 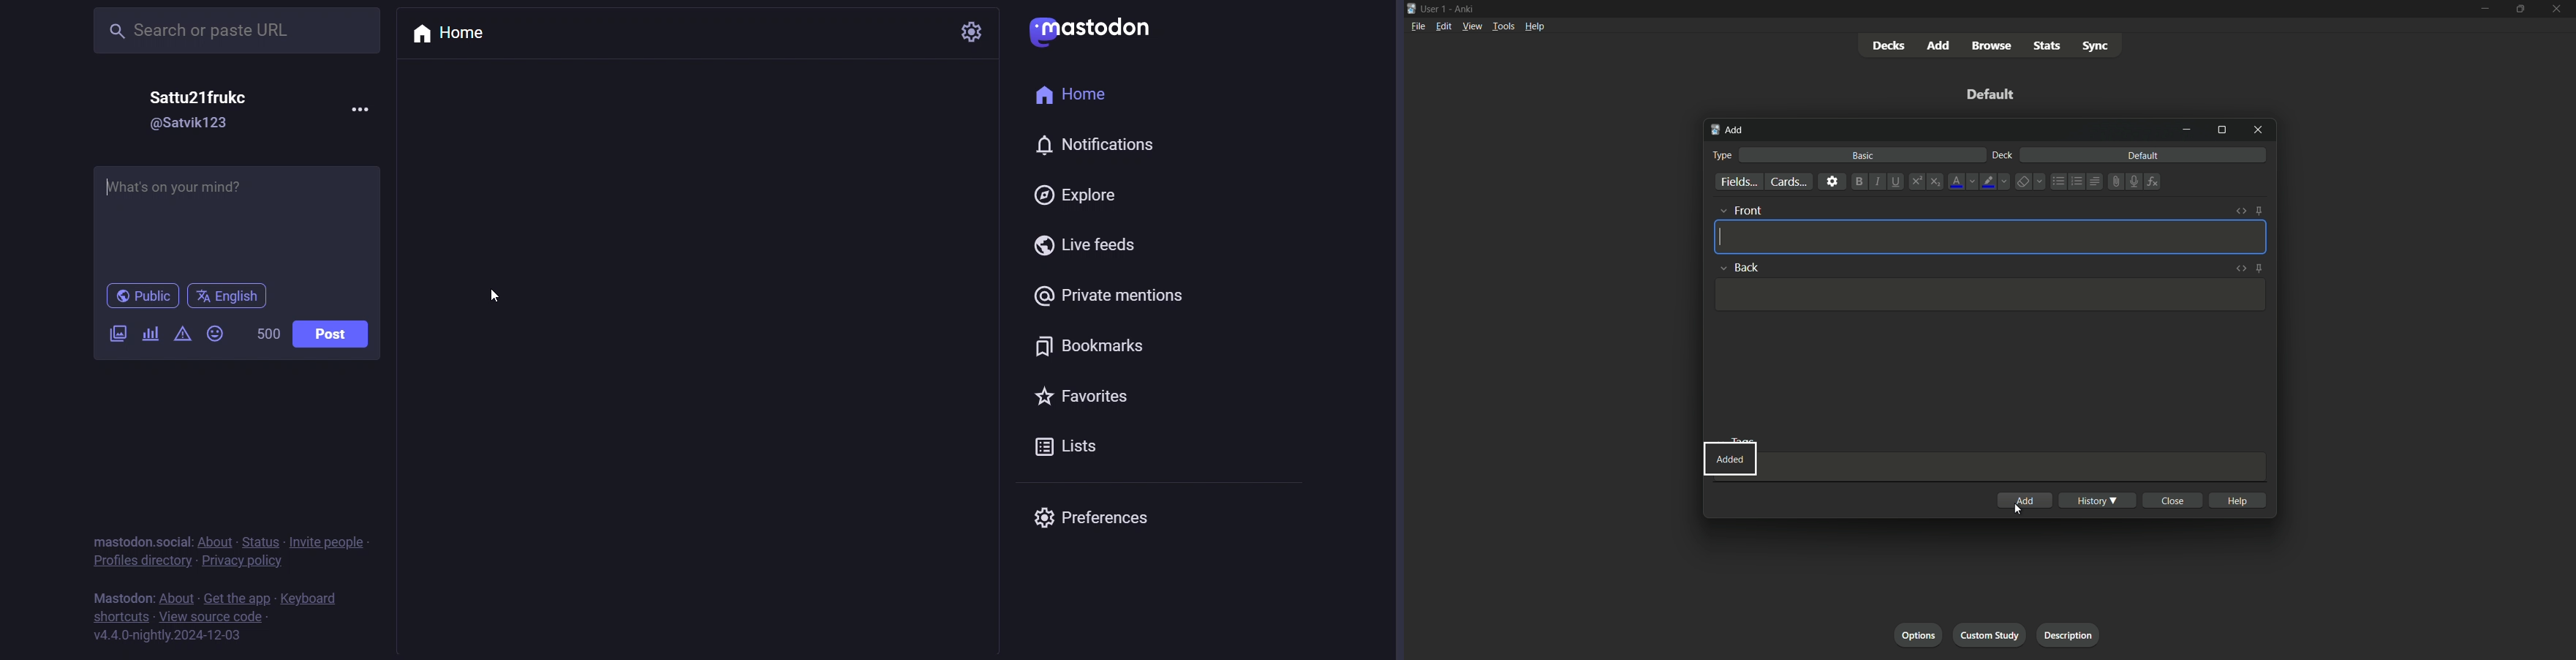 I want to click on public, so click(x=143, y=295).